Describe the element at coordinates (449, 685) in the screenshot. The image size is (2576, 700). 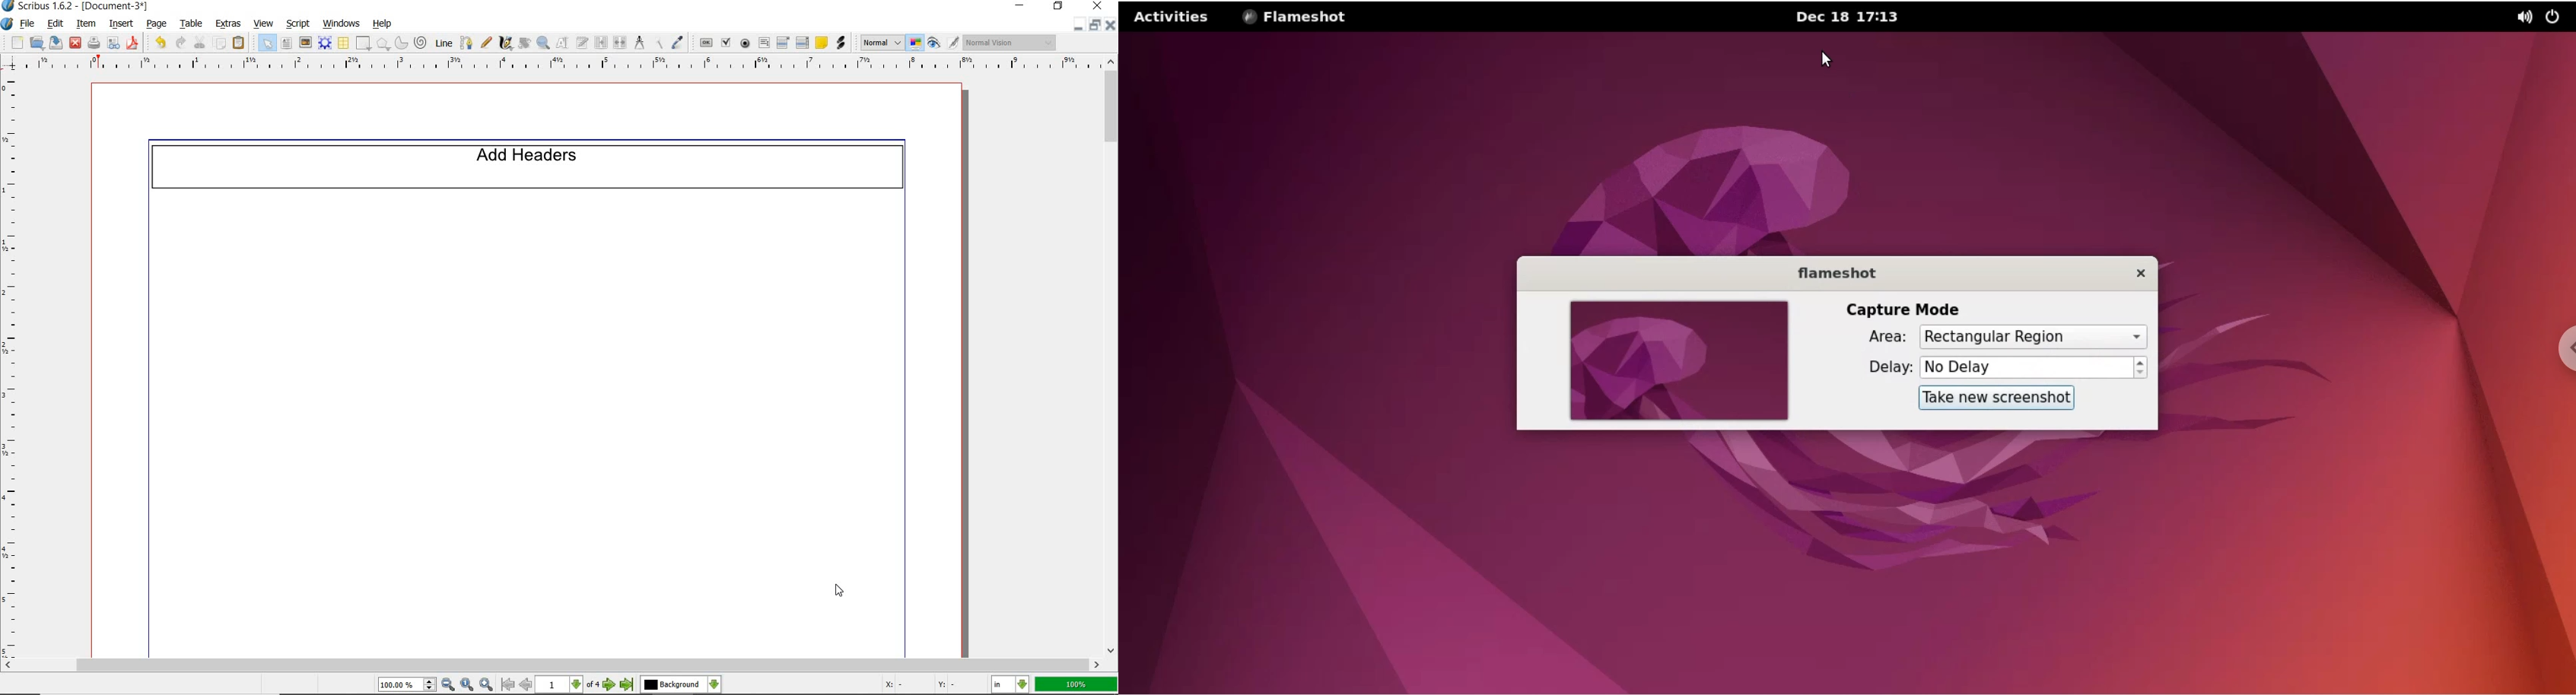
I see `zoom out` at that location.